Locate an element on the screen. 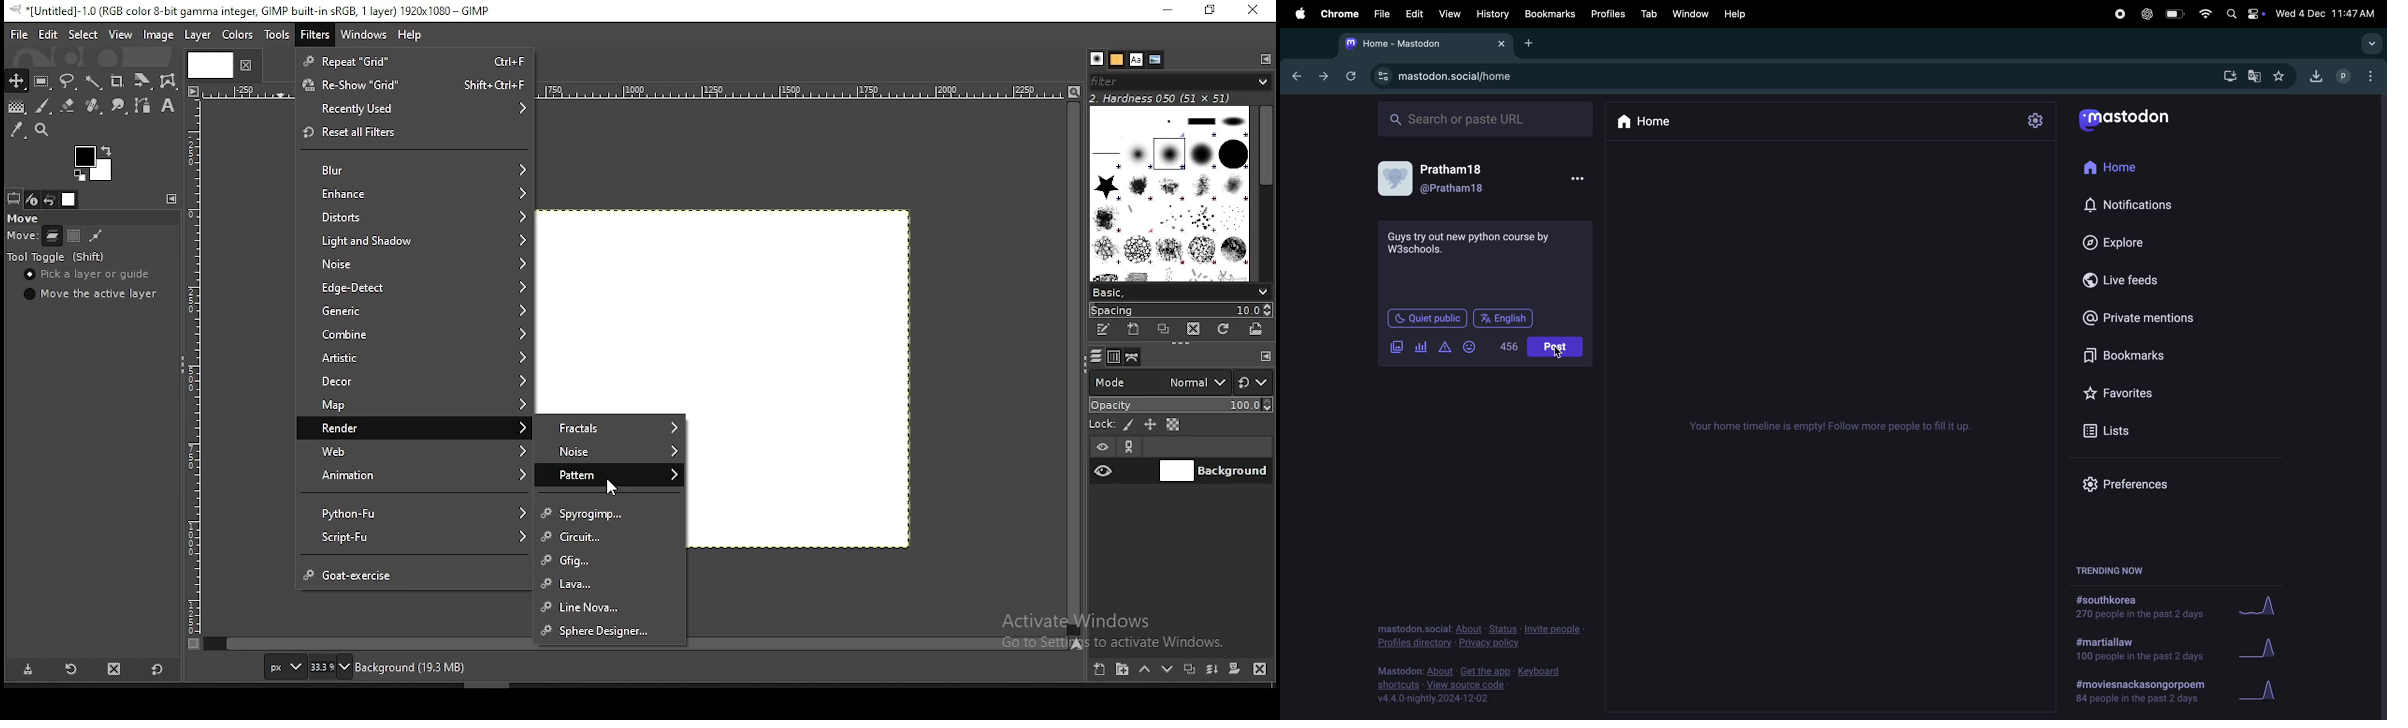  spacing is located at coordinates (1183, 312).